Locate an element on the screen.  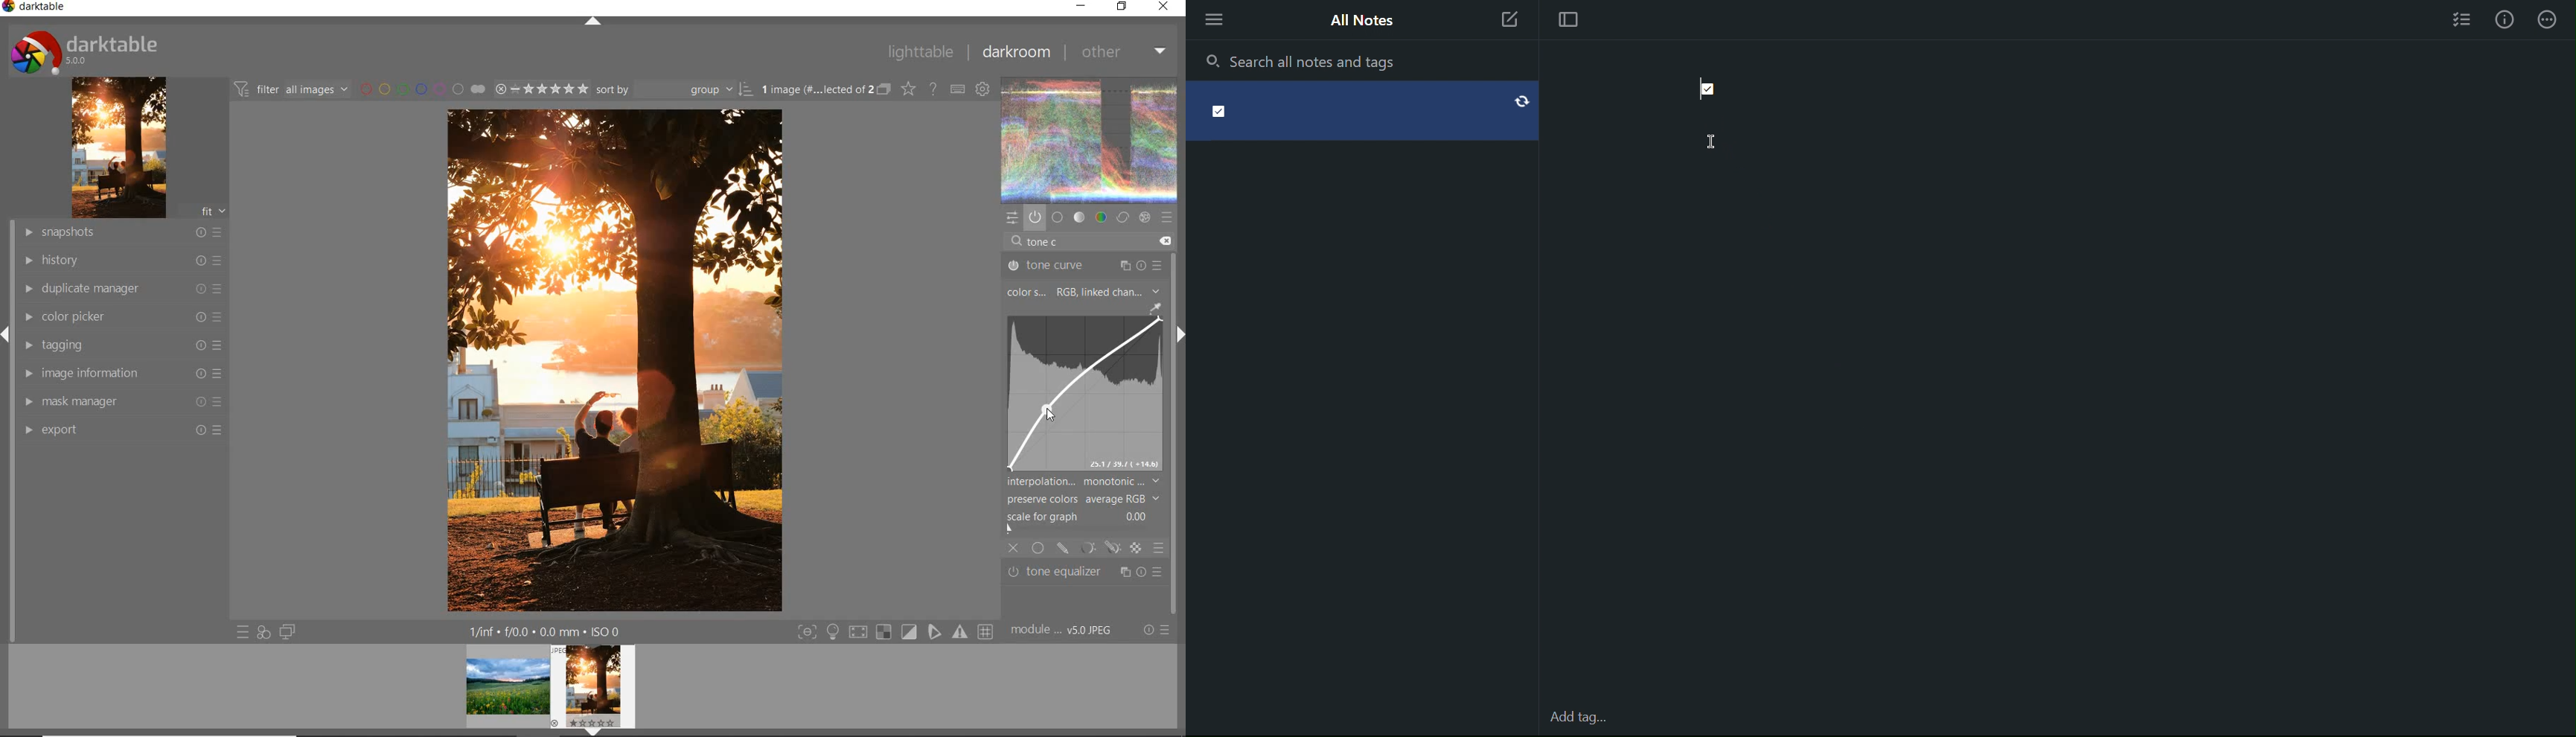
history is located at coordinates (119, 260).